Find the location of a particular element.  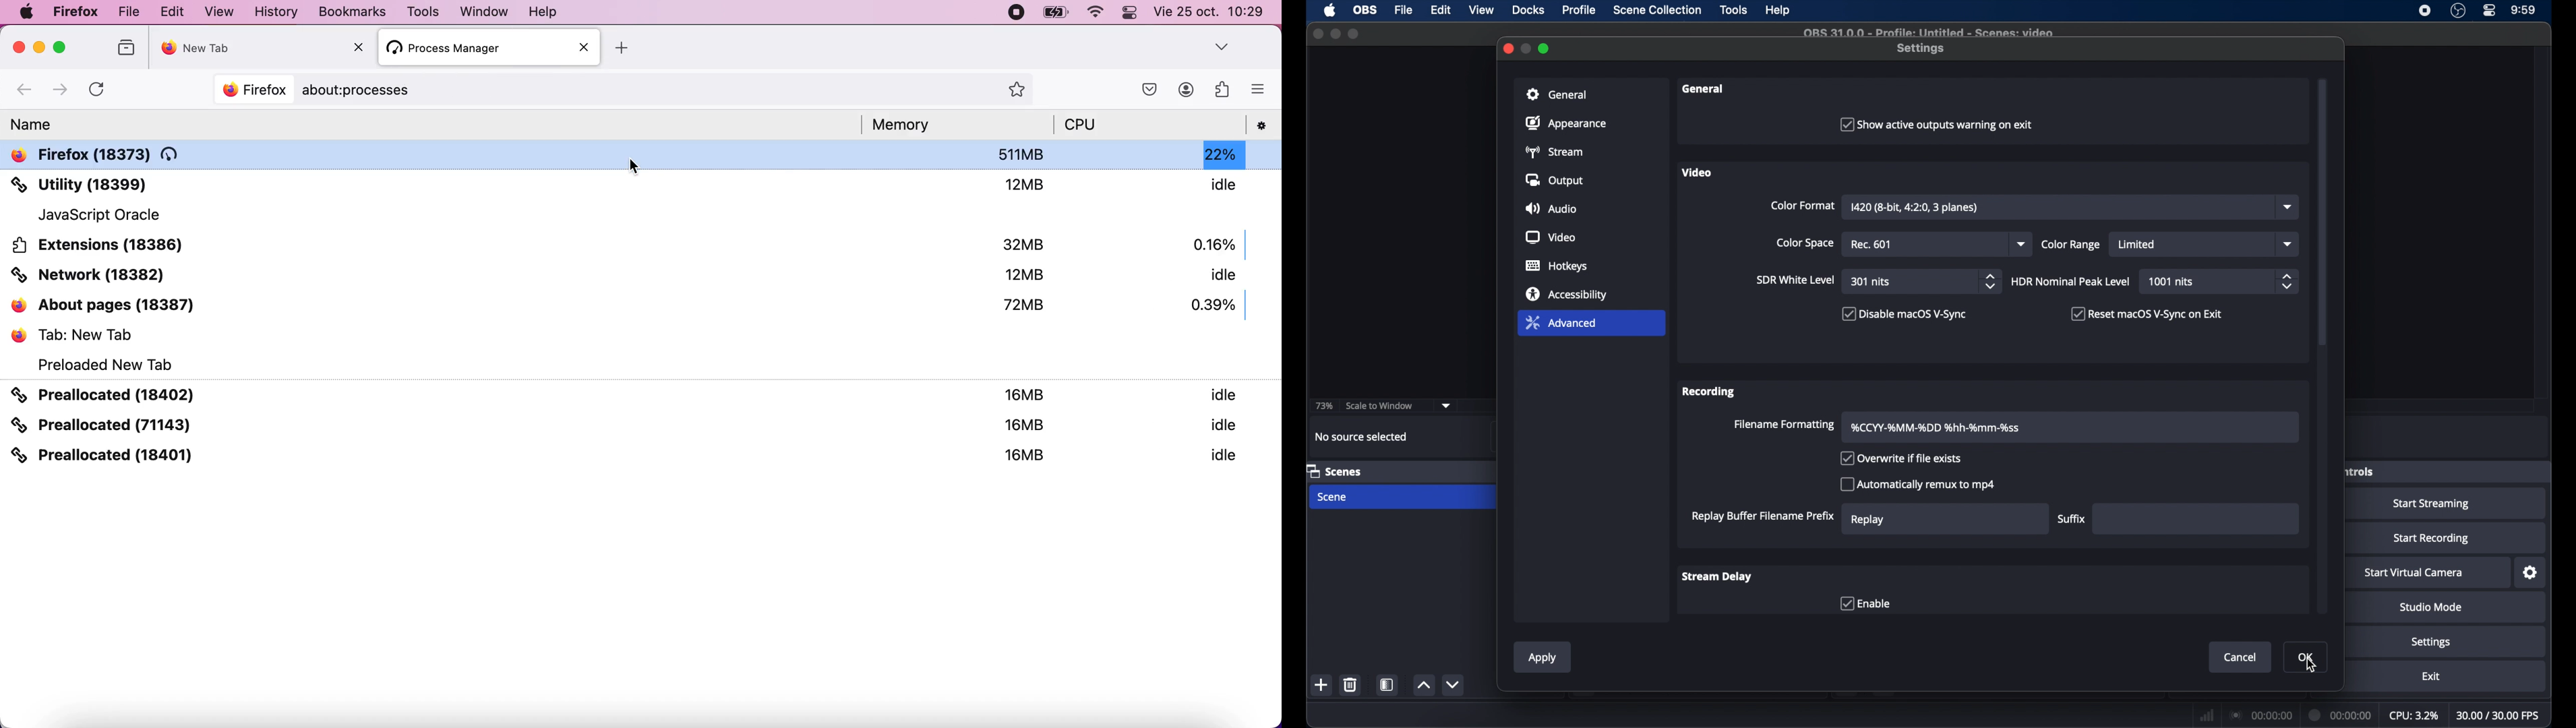

decrement is located at coordinates (1454, 685).